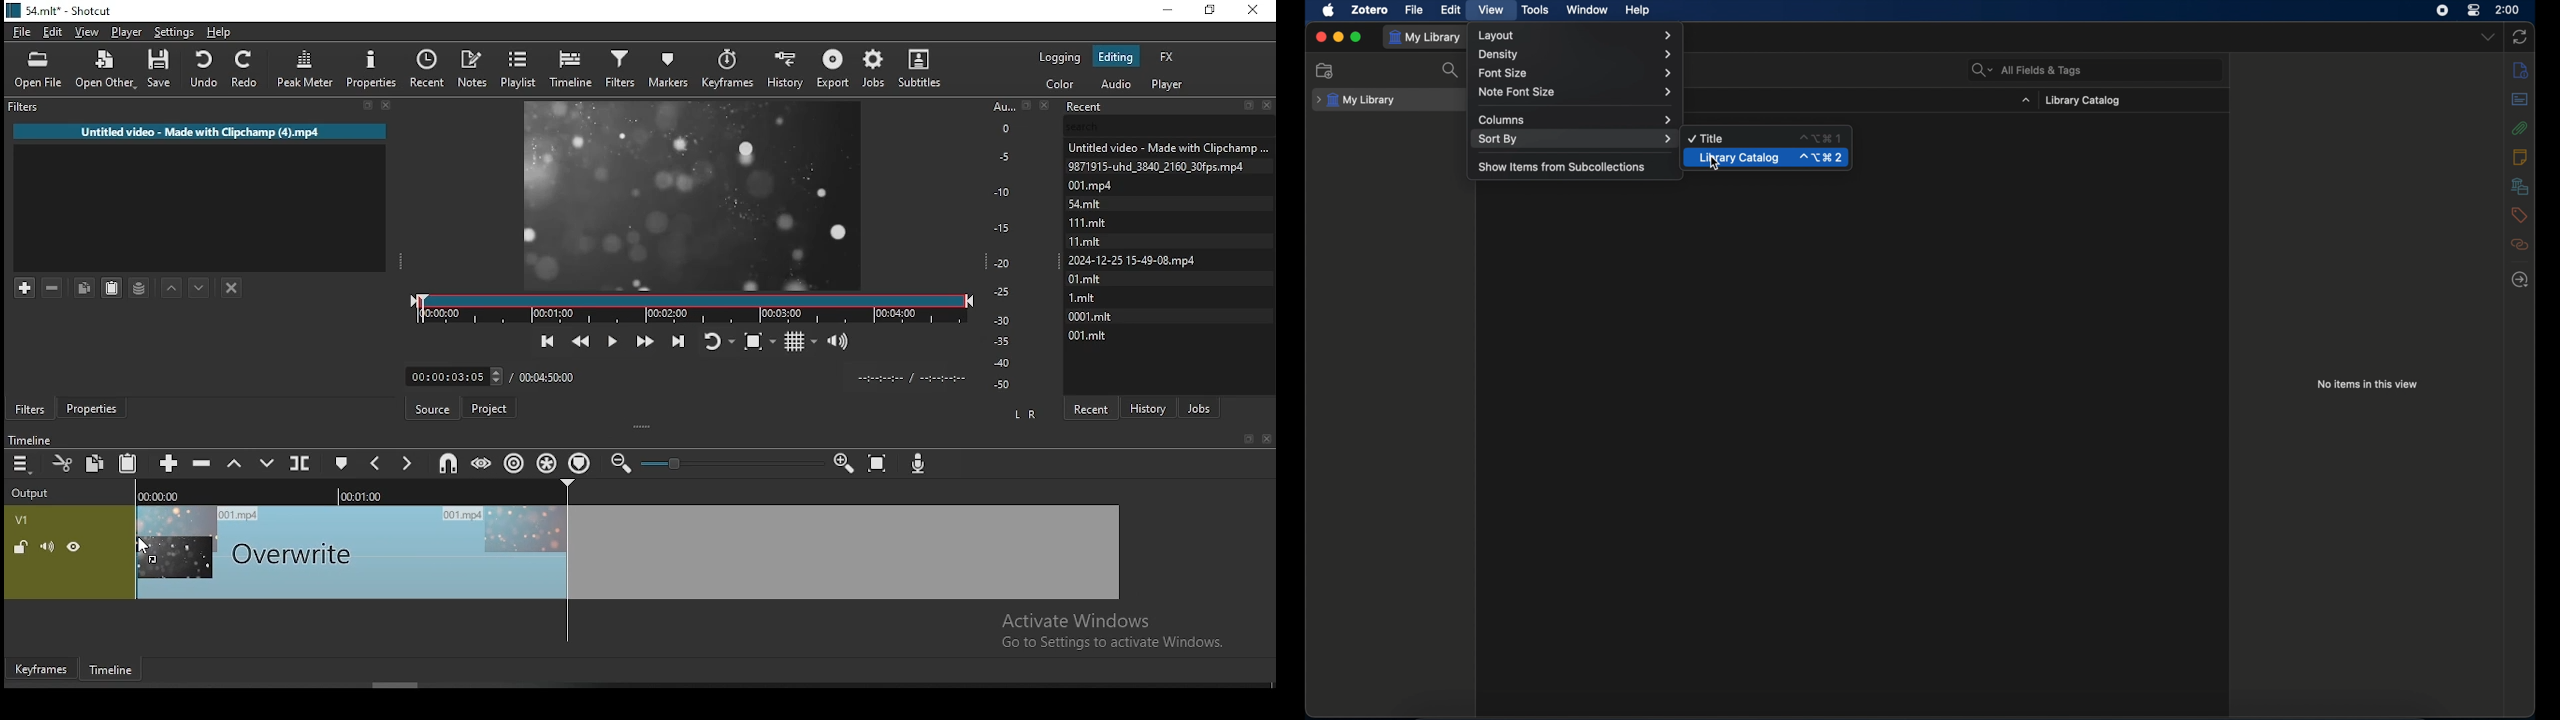 The width and height of the screenshot is (2576, 728). I want to click on apple, so click(1329, 11).